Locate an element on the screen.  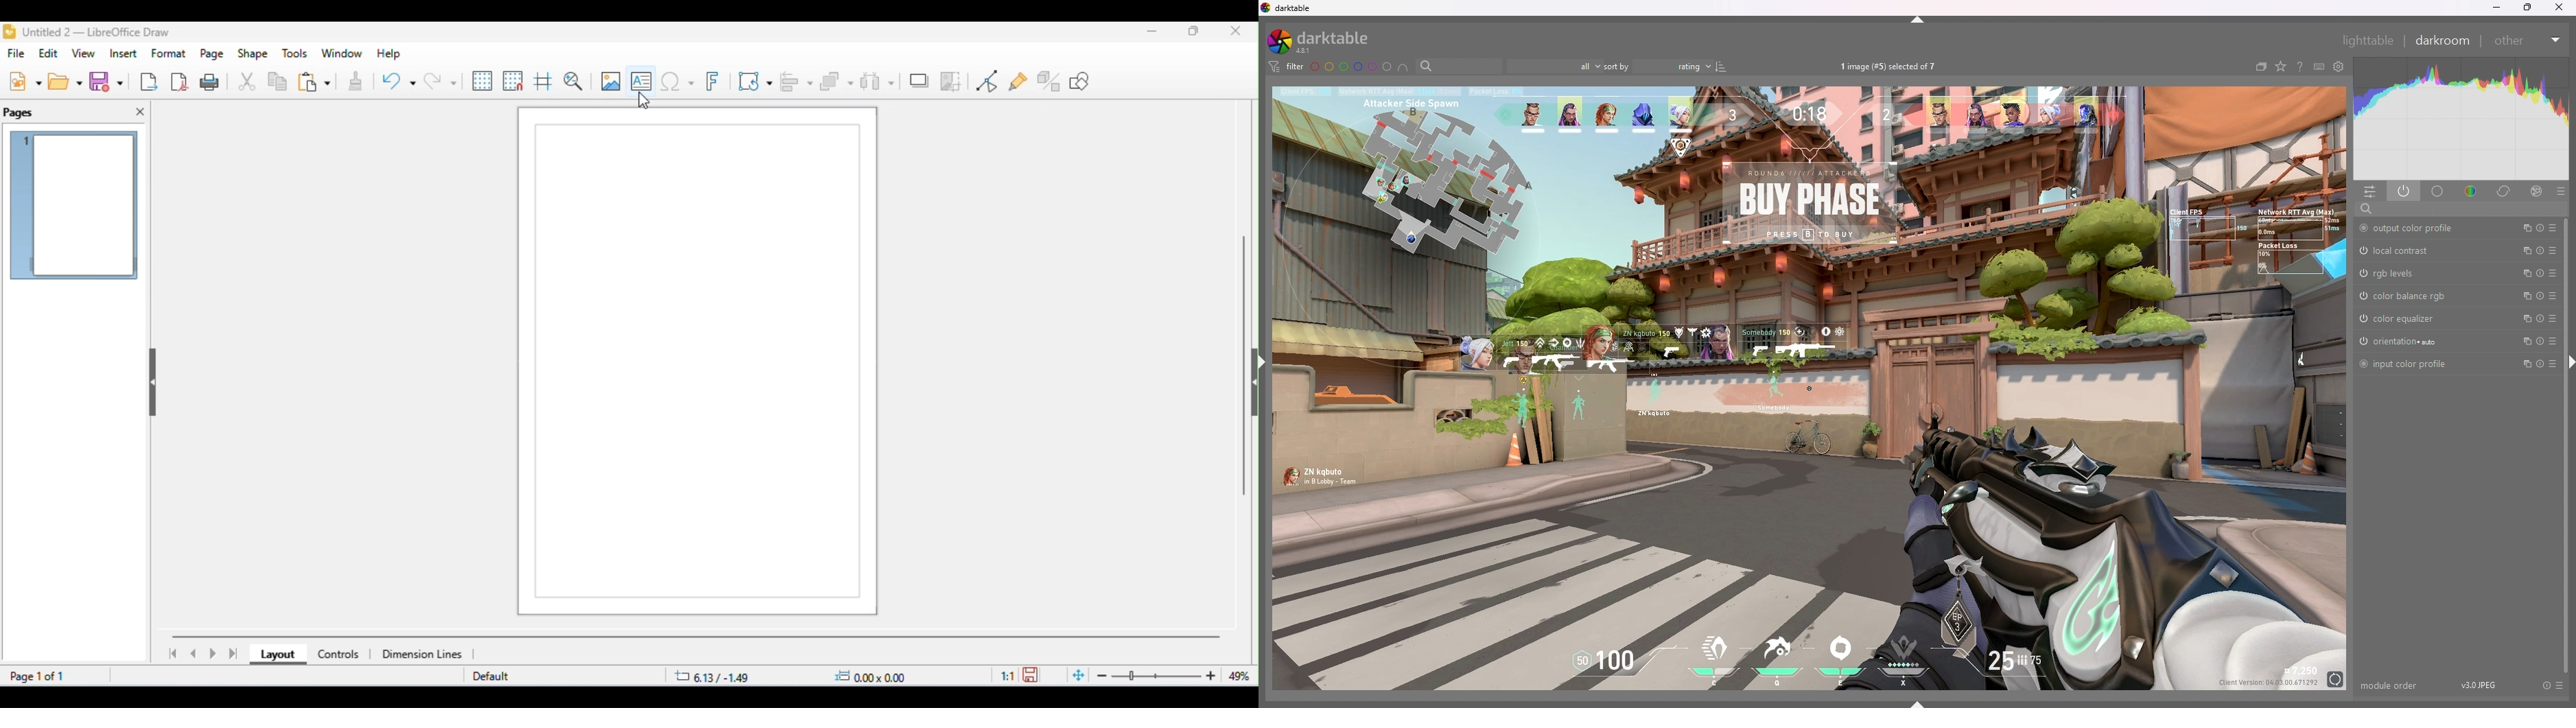
search bar is located at coordinates (1459, 66).